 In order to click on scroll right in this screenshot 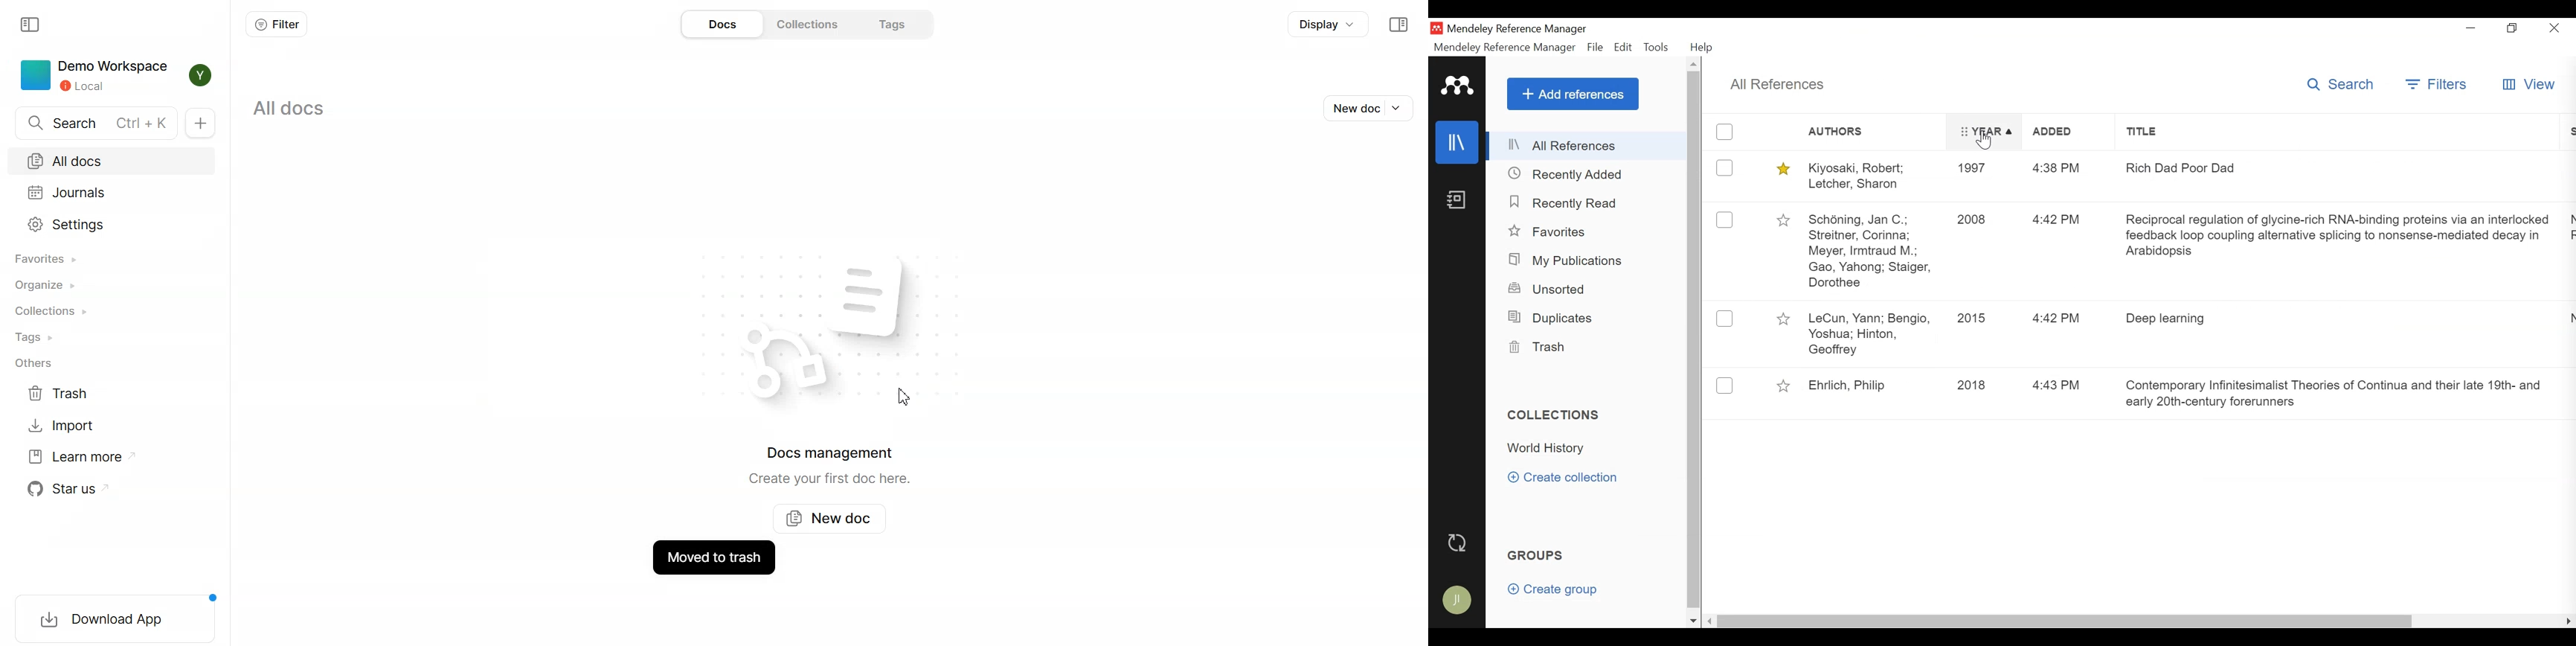, I will do `click(2565, 622)`.